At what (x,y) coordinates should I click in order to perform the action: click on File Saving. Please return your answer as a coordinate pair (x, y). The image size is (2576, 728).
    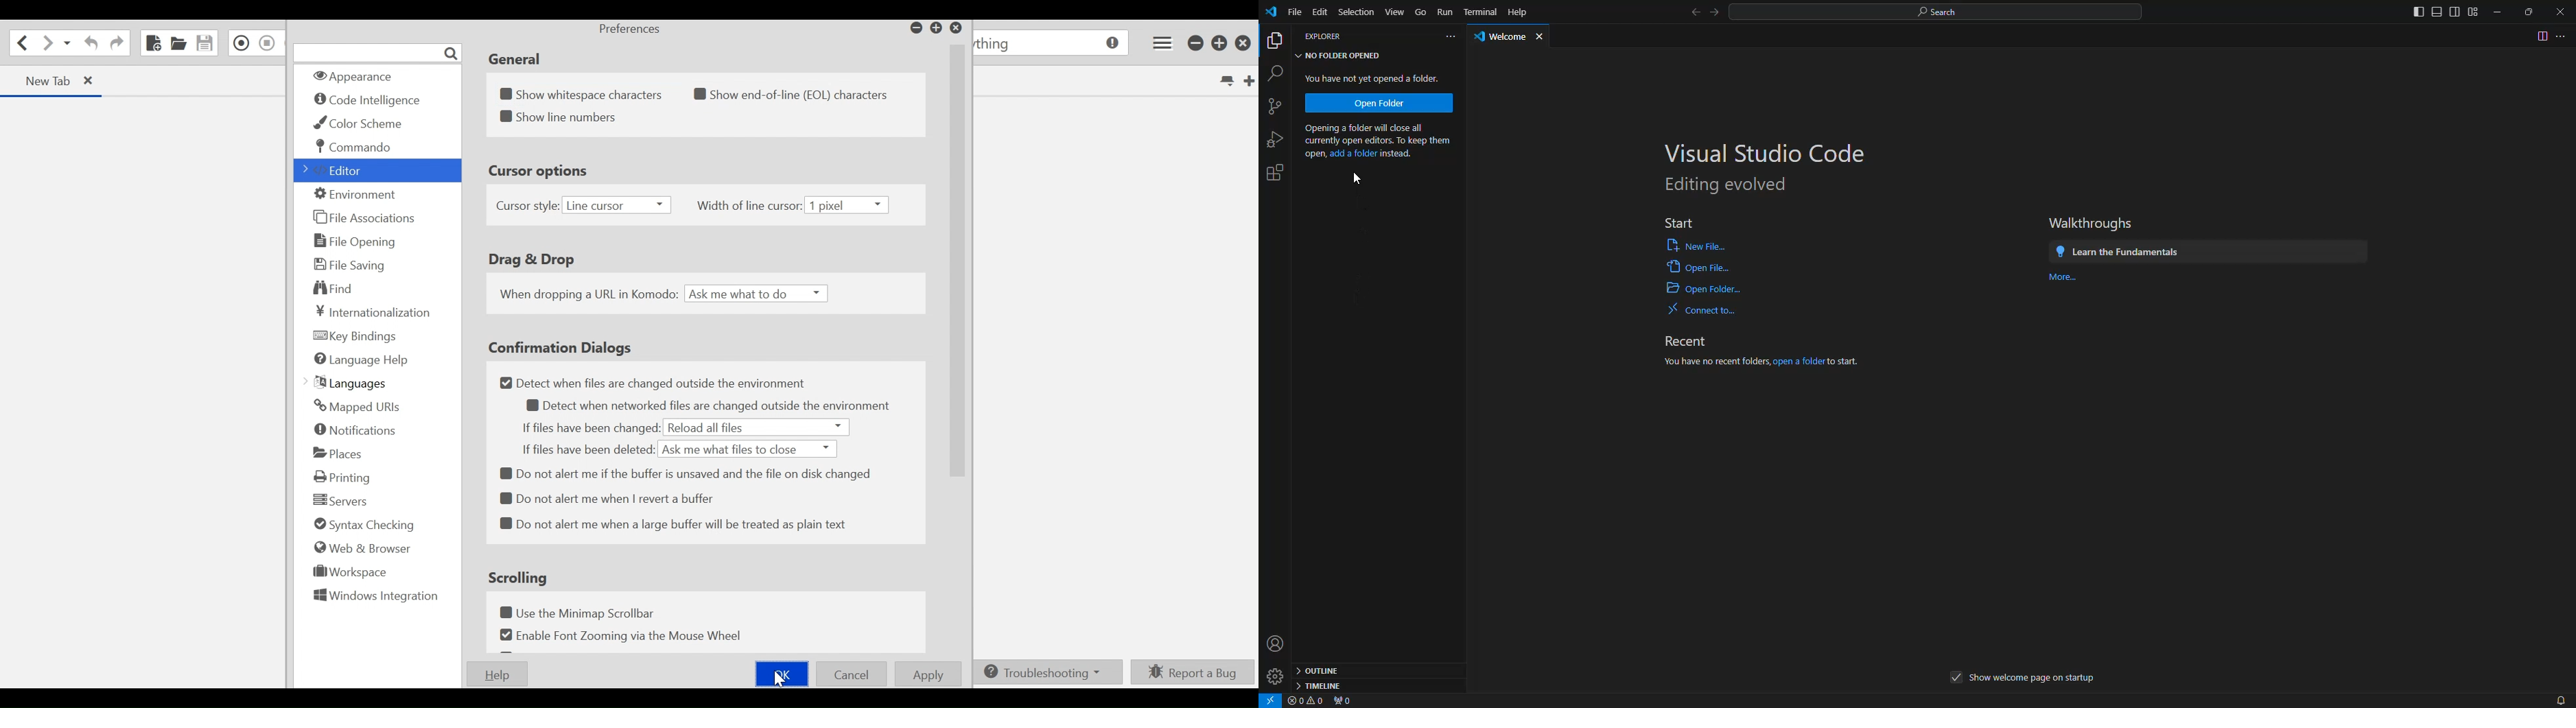
    Looking at the image, I should click on (351, 264).